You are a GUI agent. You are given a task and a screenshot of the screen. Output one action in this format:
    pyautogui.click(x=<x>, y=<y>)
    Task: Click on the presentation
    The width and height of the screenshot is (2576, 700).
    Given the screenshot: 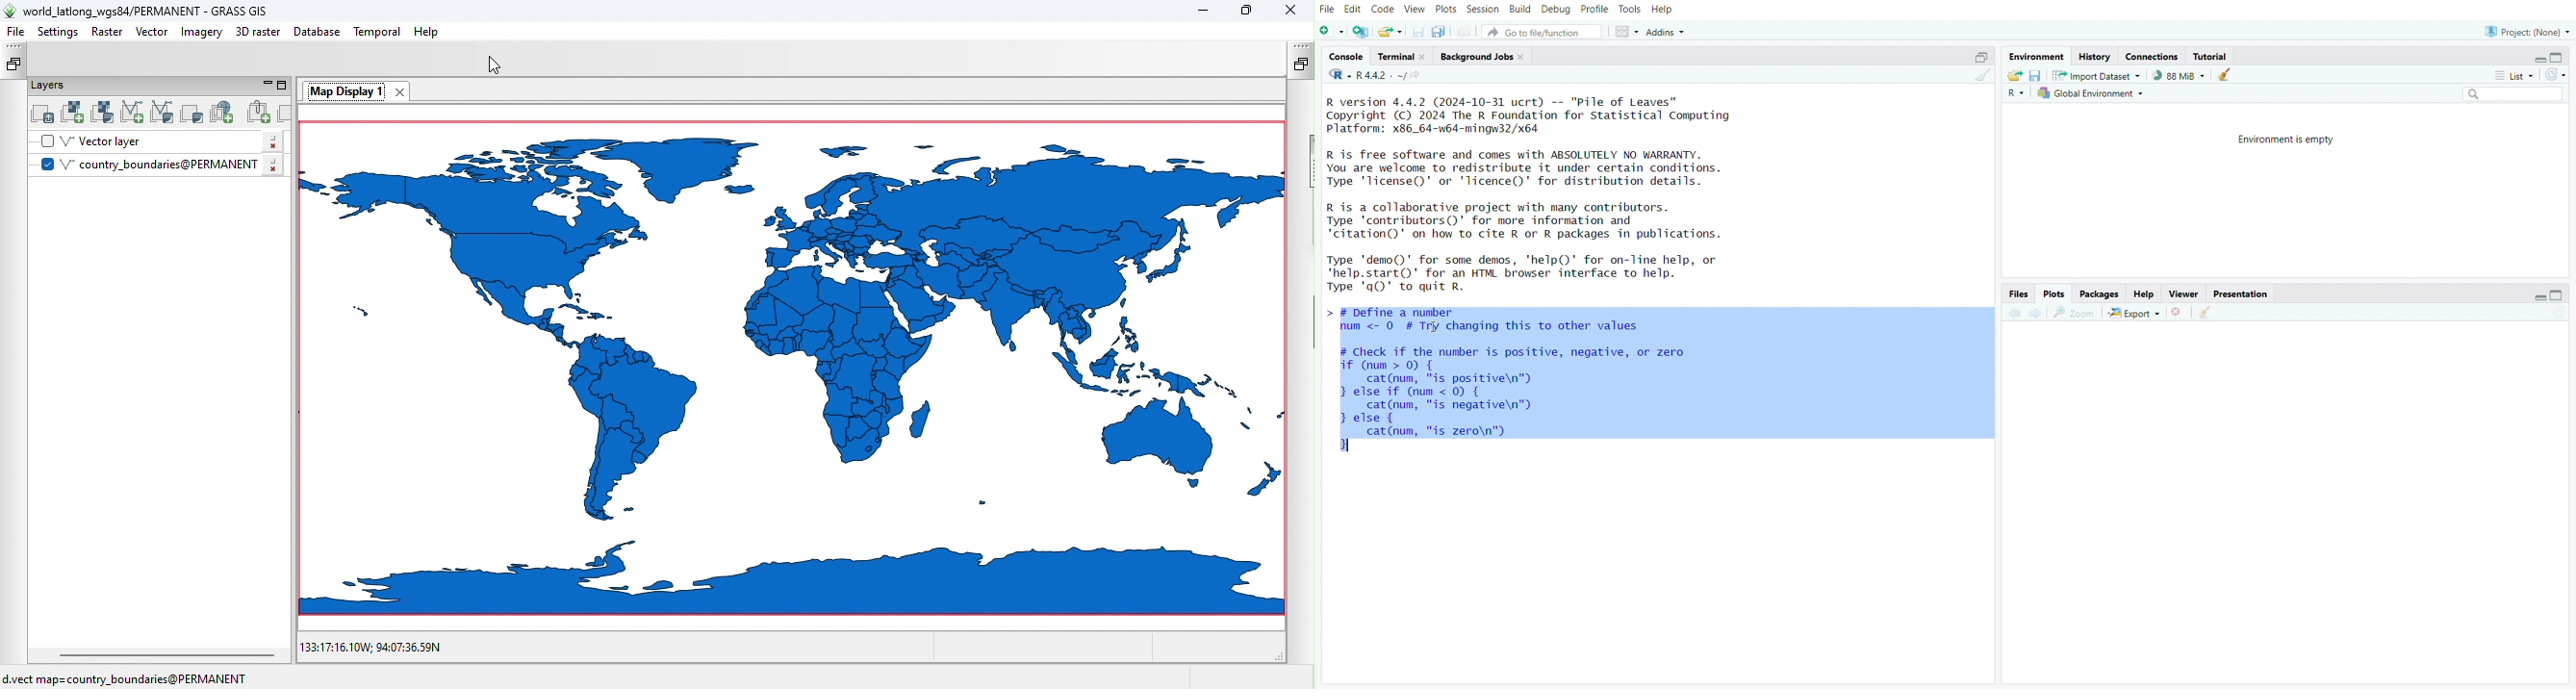 What is the action you would take?
    pyautogui.click(x=2242, y=295)
    